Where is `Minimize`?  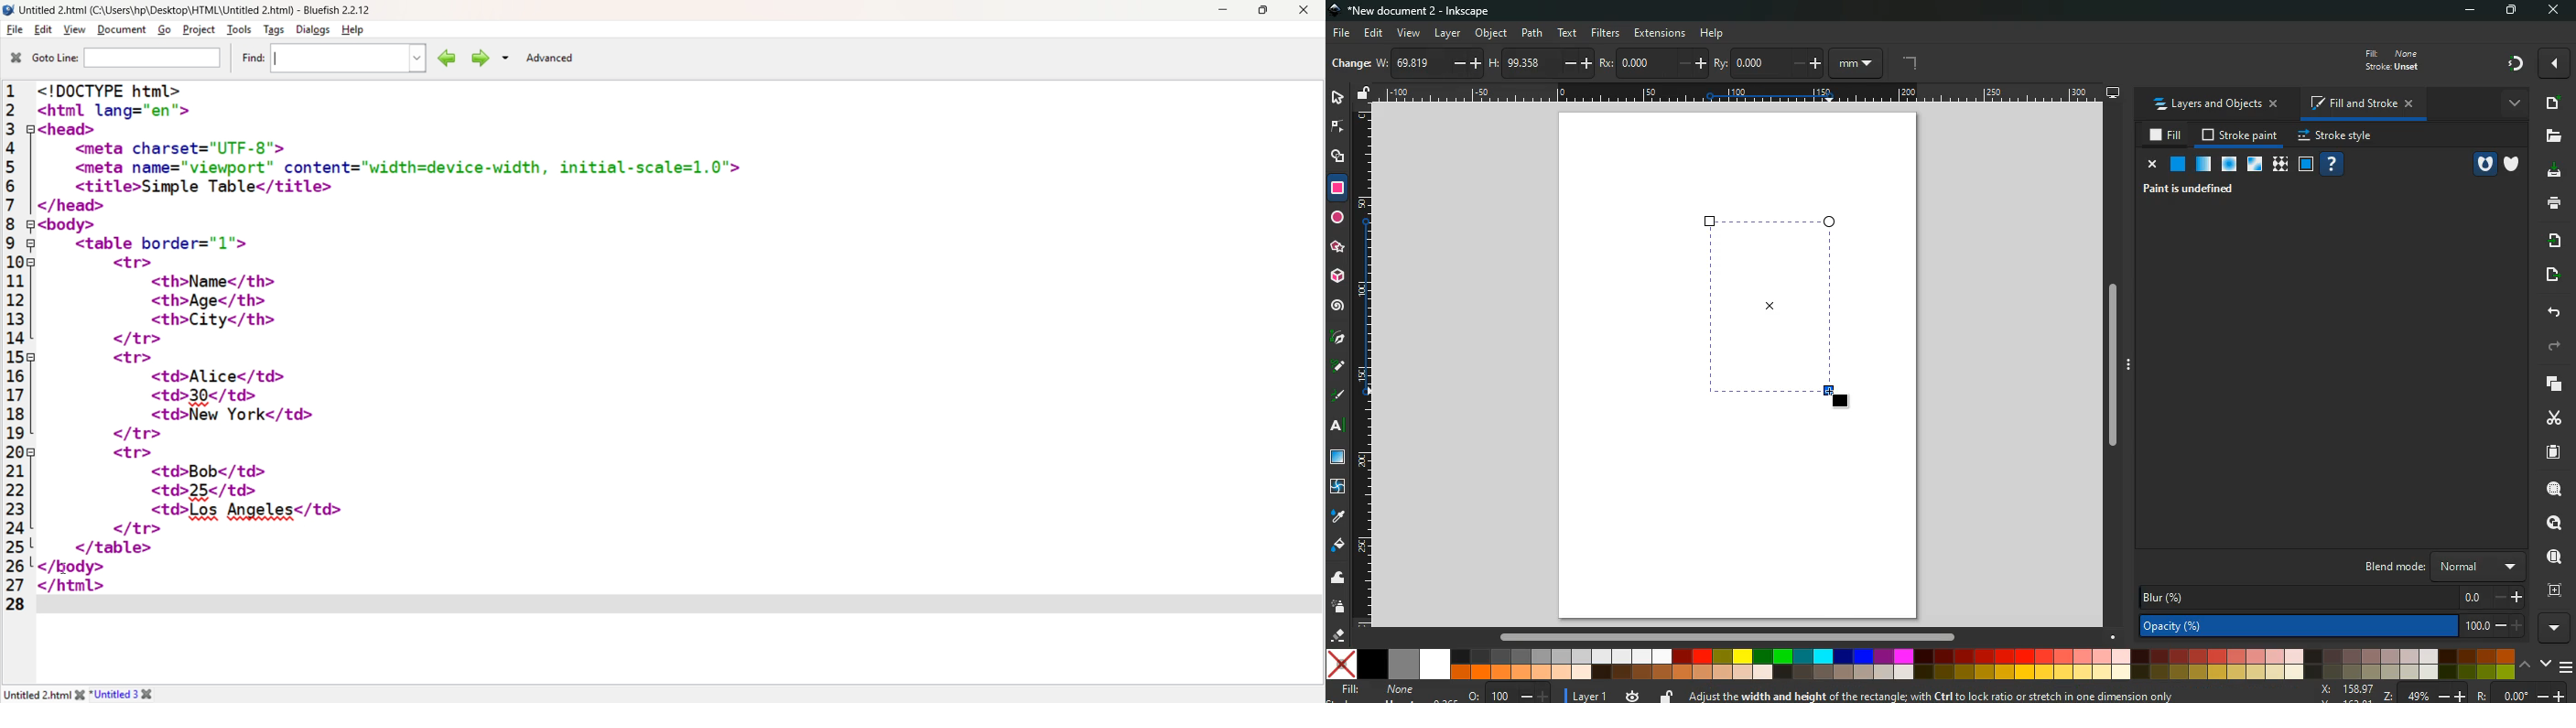
Minimize is located at coordinates (1222, 9).